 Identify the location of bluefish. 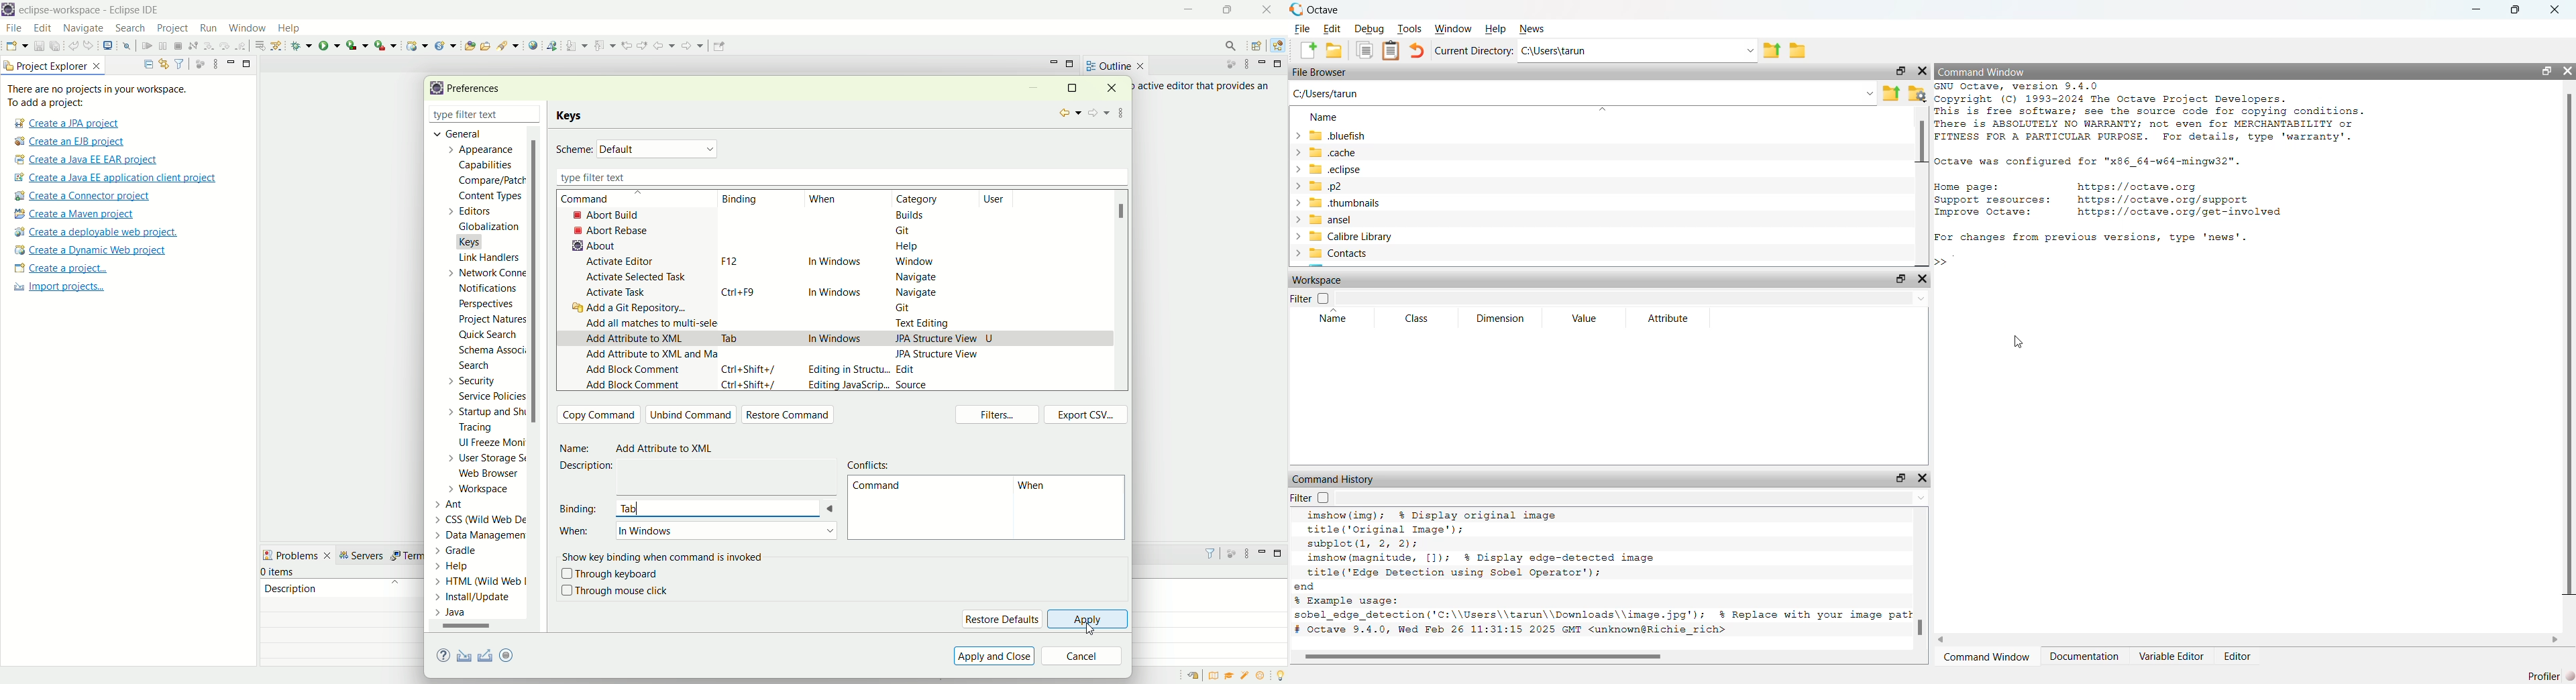
(1332, 135).